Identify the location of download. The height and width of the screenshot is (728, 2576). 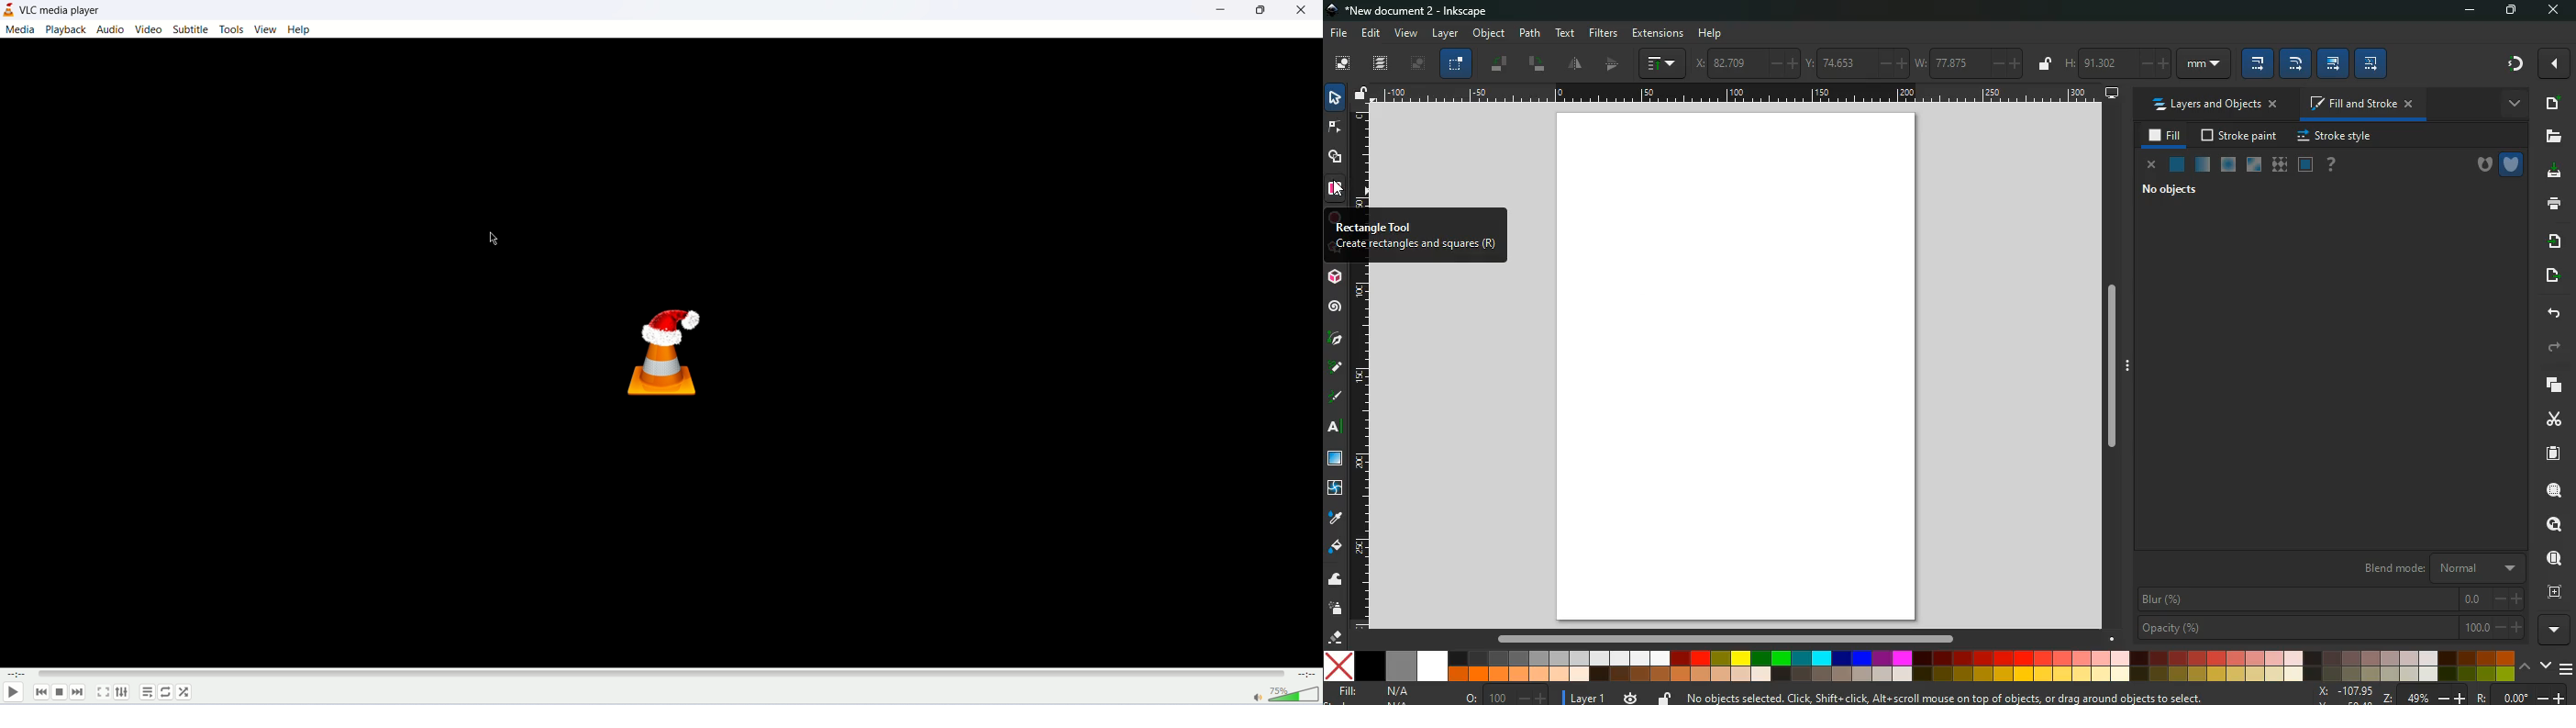
(2552, 173).